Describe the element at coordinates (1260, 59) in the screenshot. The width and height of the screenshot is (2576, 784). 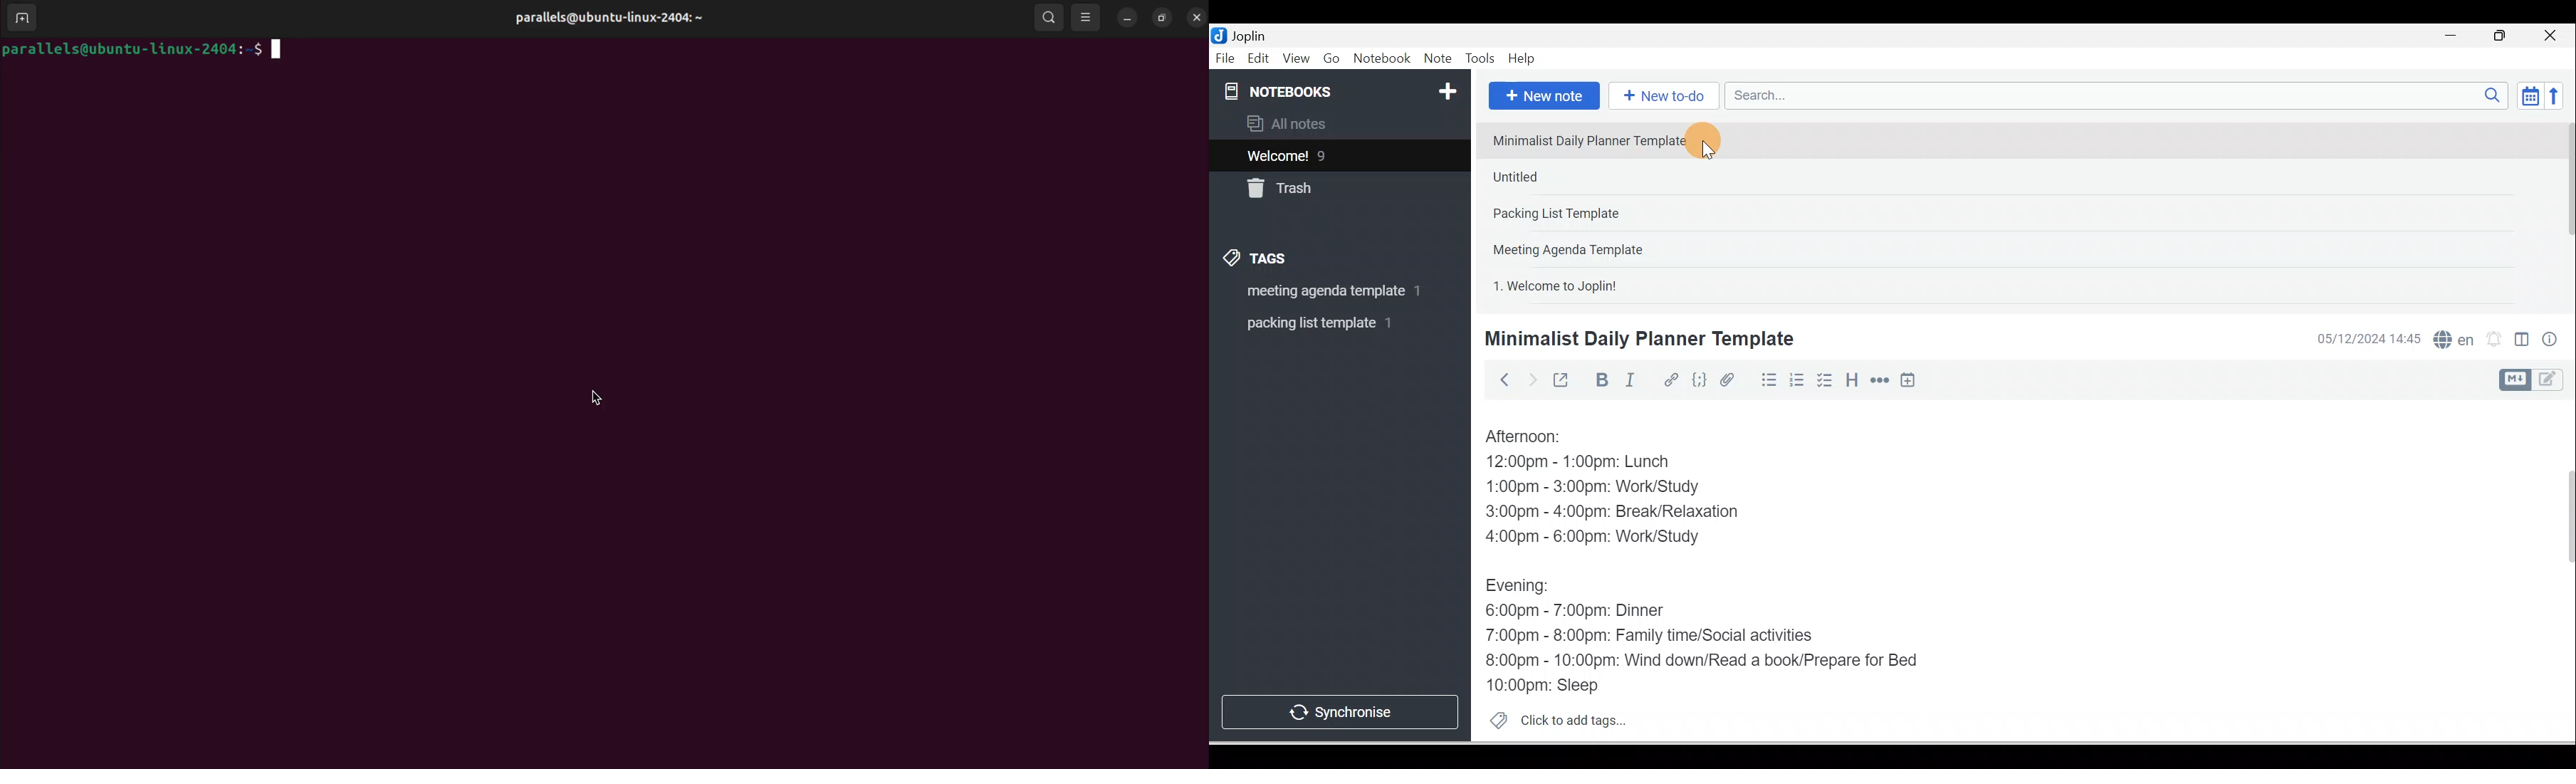
I see `Edit` at that location.